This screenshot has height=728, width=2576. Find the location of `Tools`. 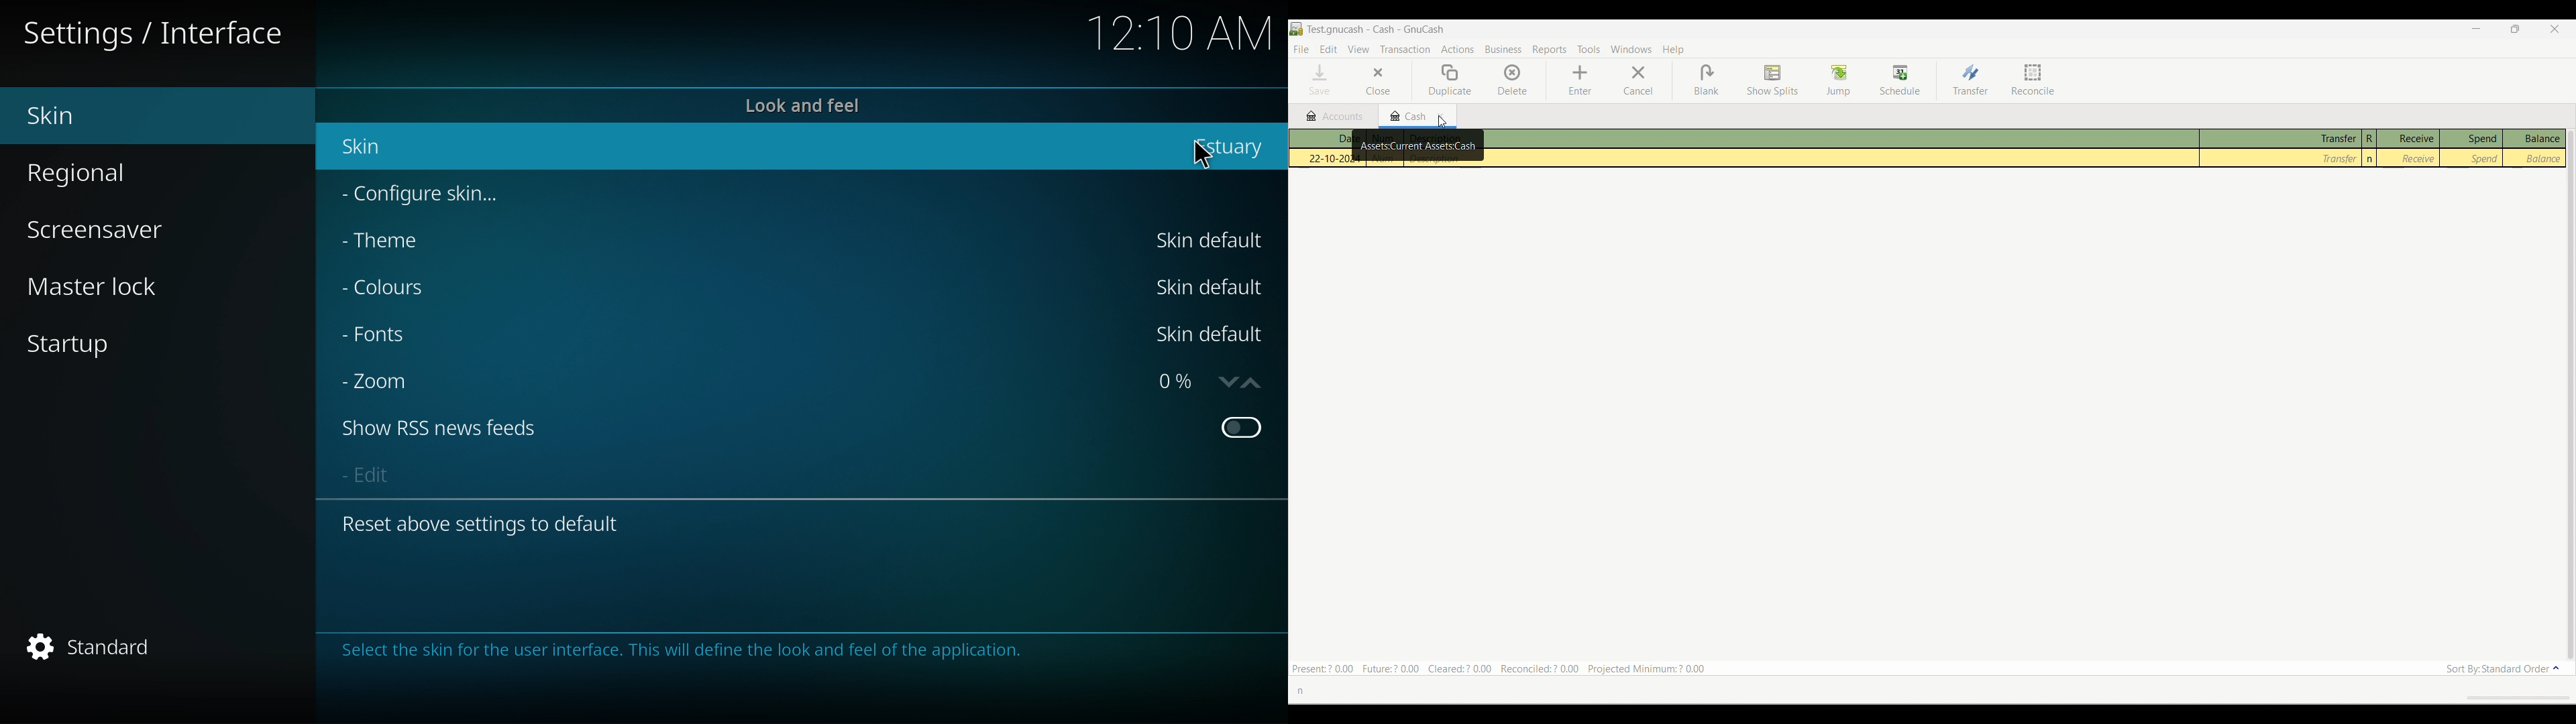

Tools is located at coordinates (1589, 49).